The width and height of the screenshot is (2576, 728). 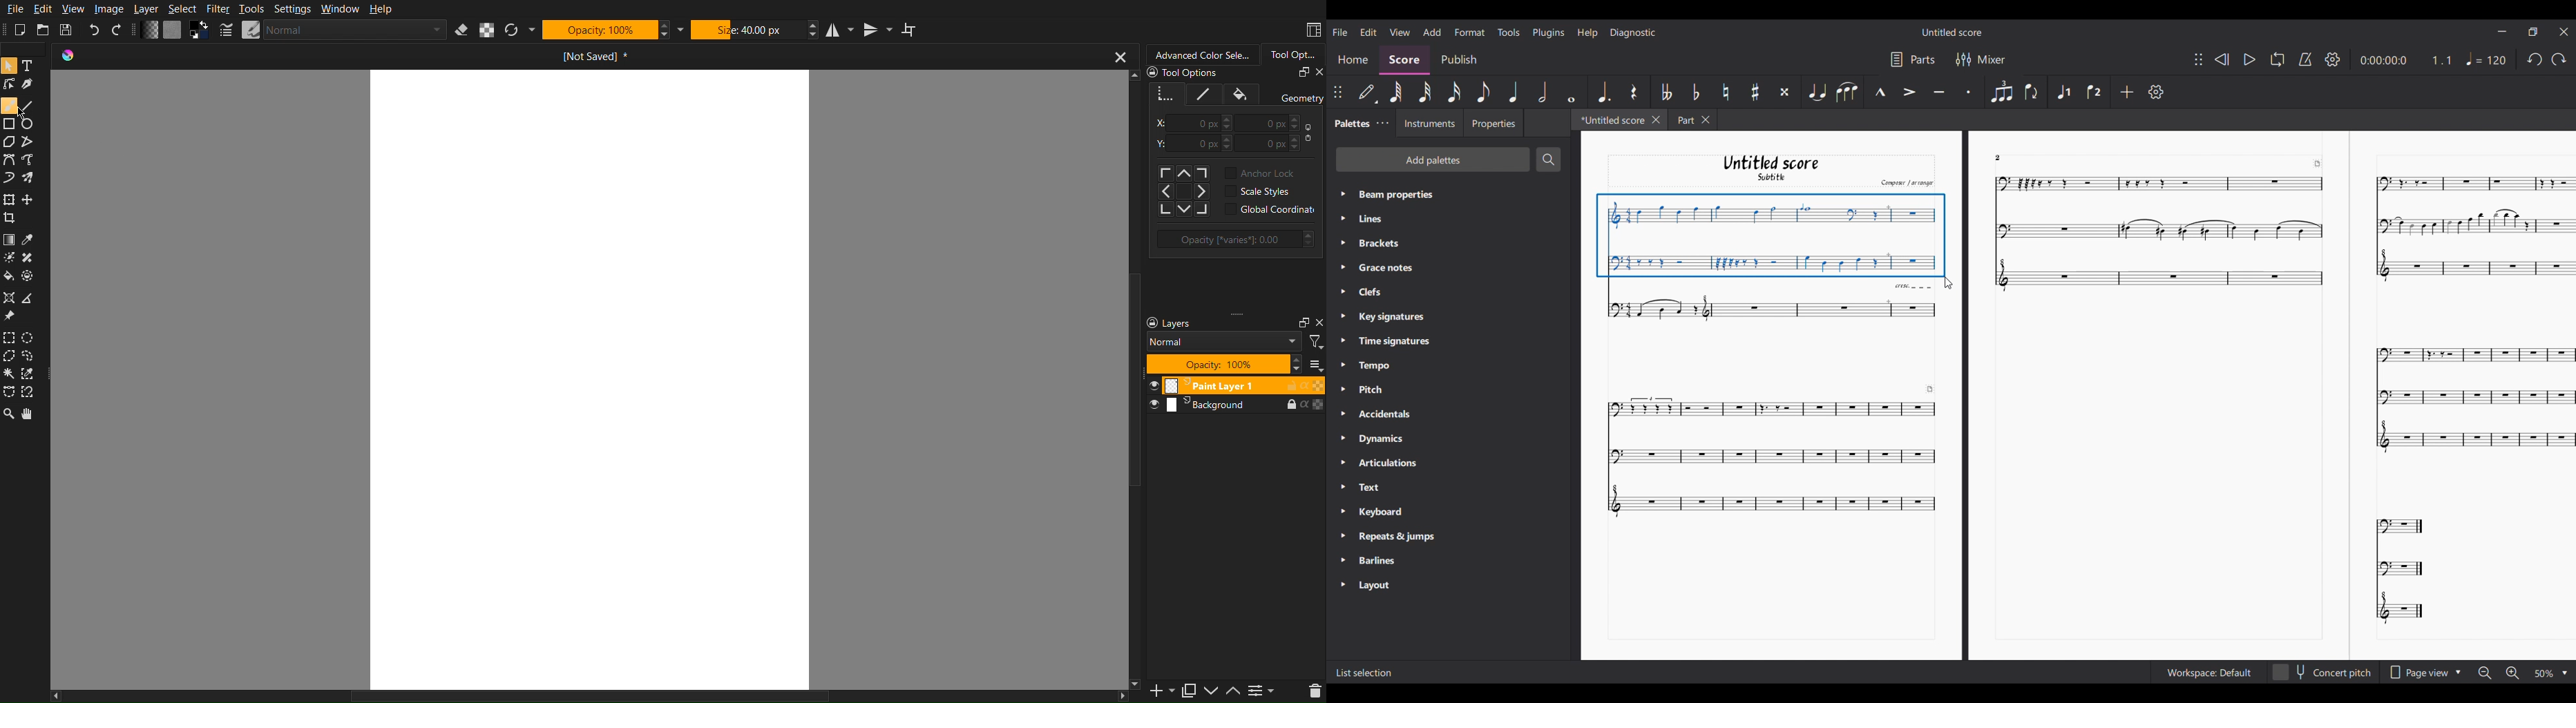 What do you see at coordinates (1696, 92) in the screenshot?
I see `Toggle flat` at bounding box center [1696, 92].